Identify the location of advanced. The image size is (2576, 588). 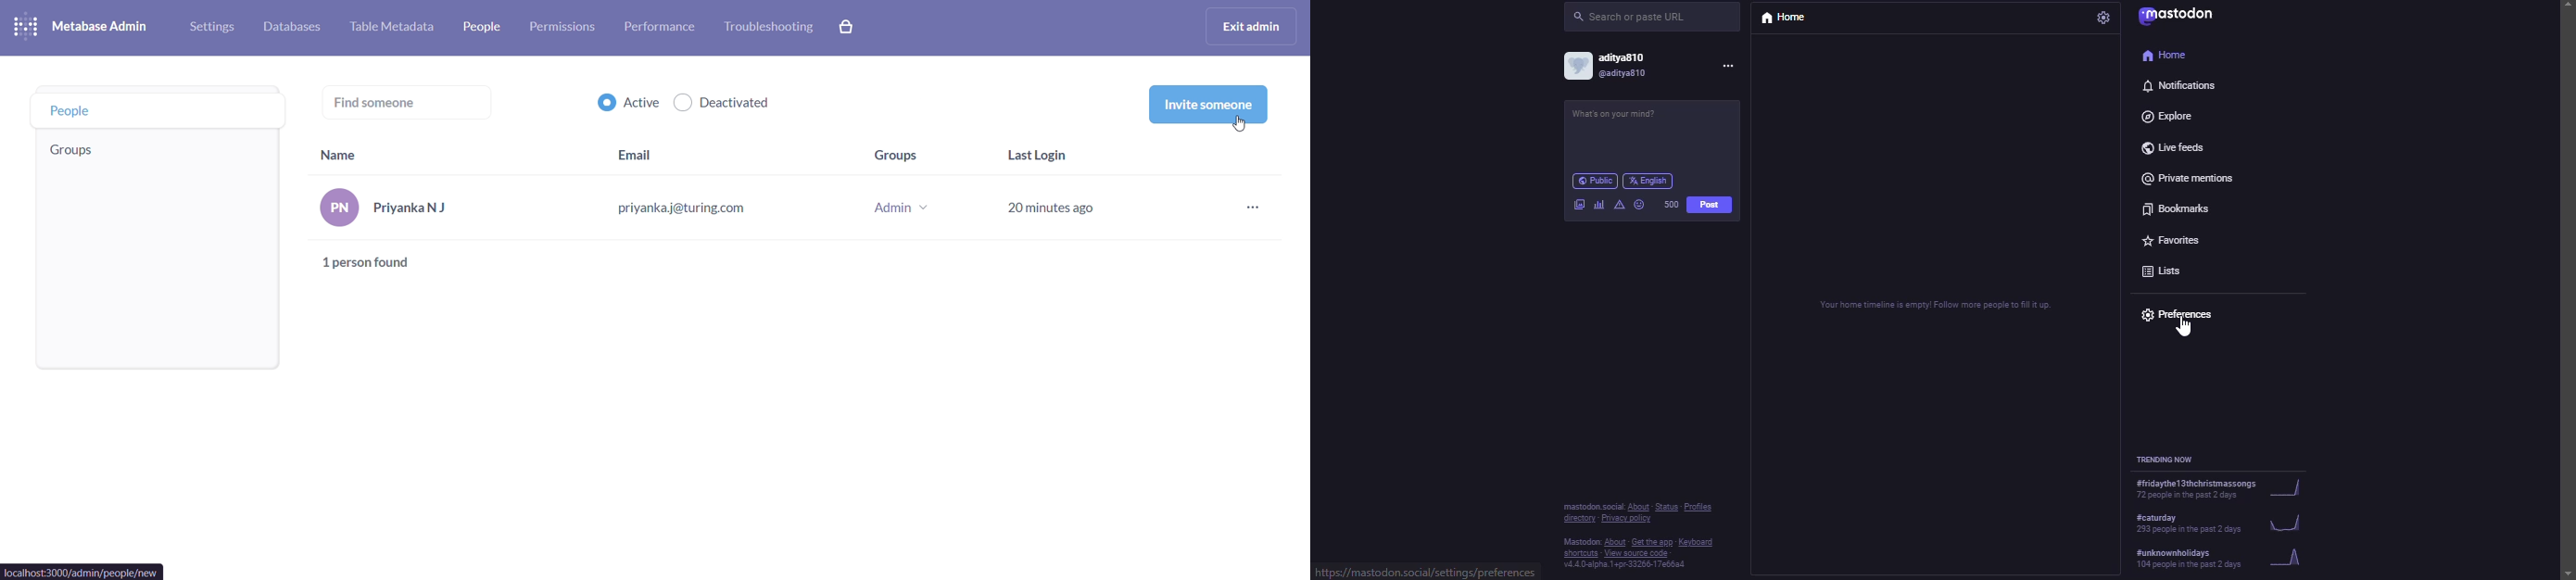
(1619, 205).